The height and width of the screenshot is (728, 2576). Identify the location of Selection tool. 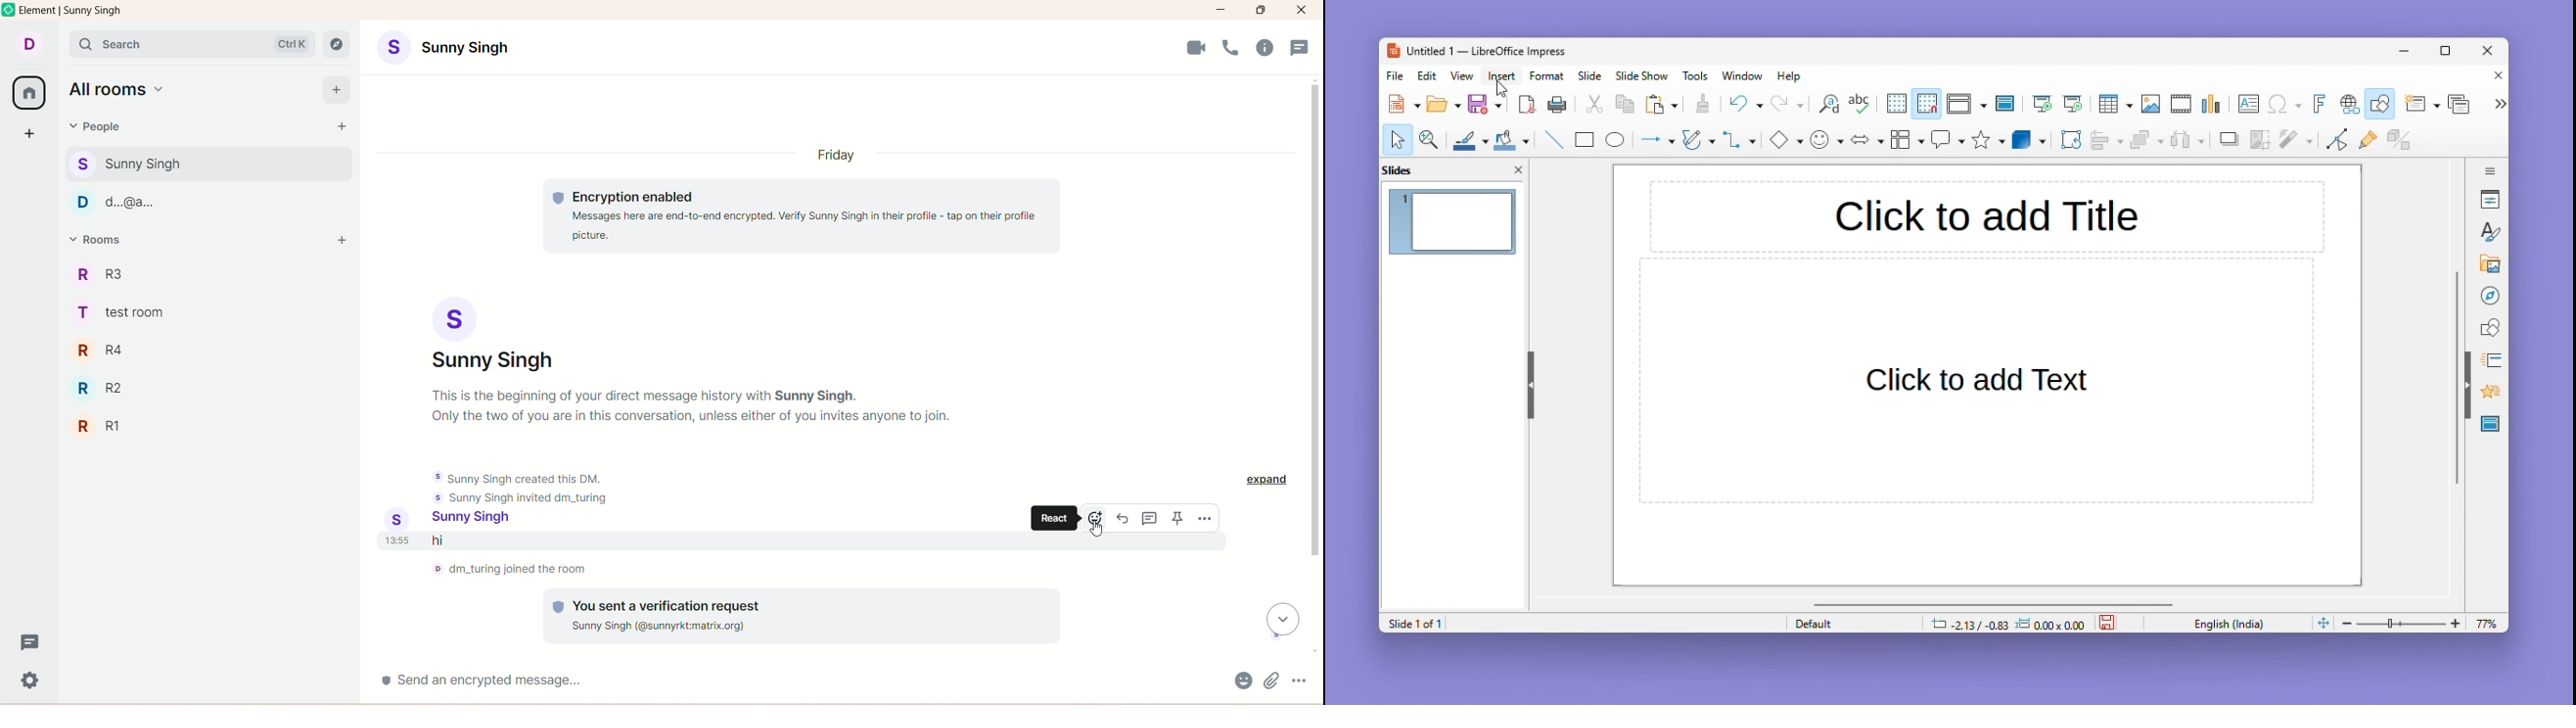
(1397, 139).